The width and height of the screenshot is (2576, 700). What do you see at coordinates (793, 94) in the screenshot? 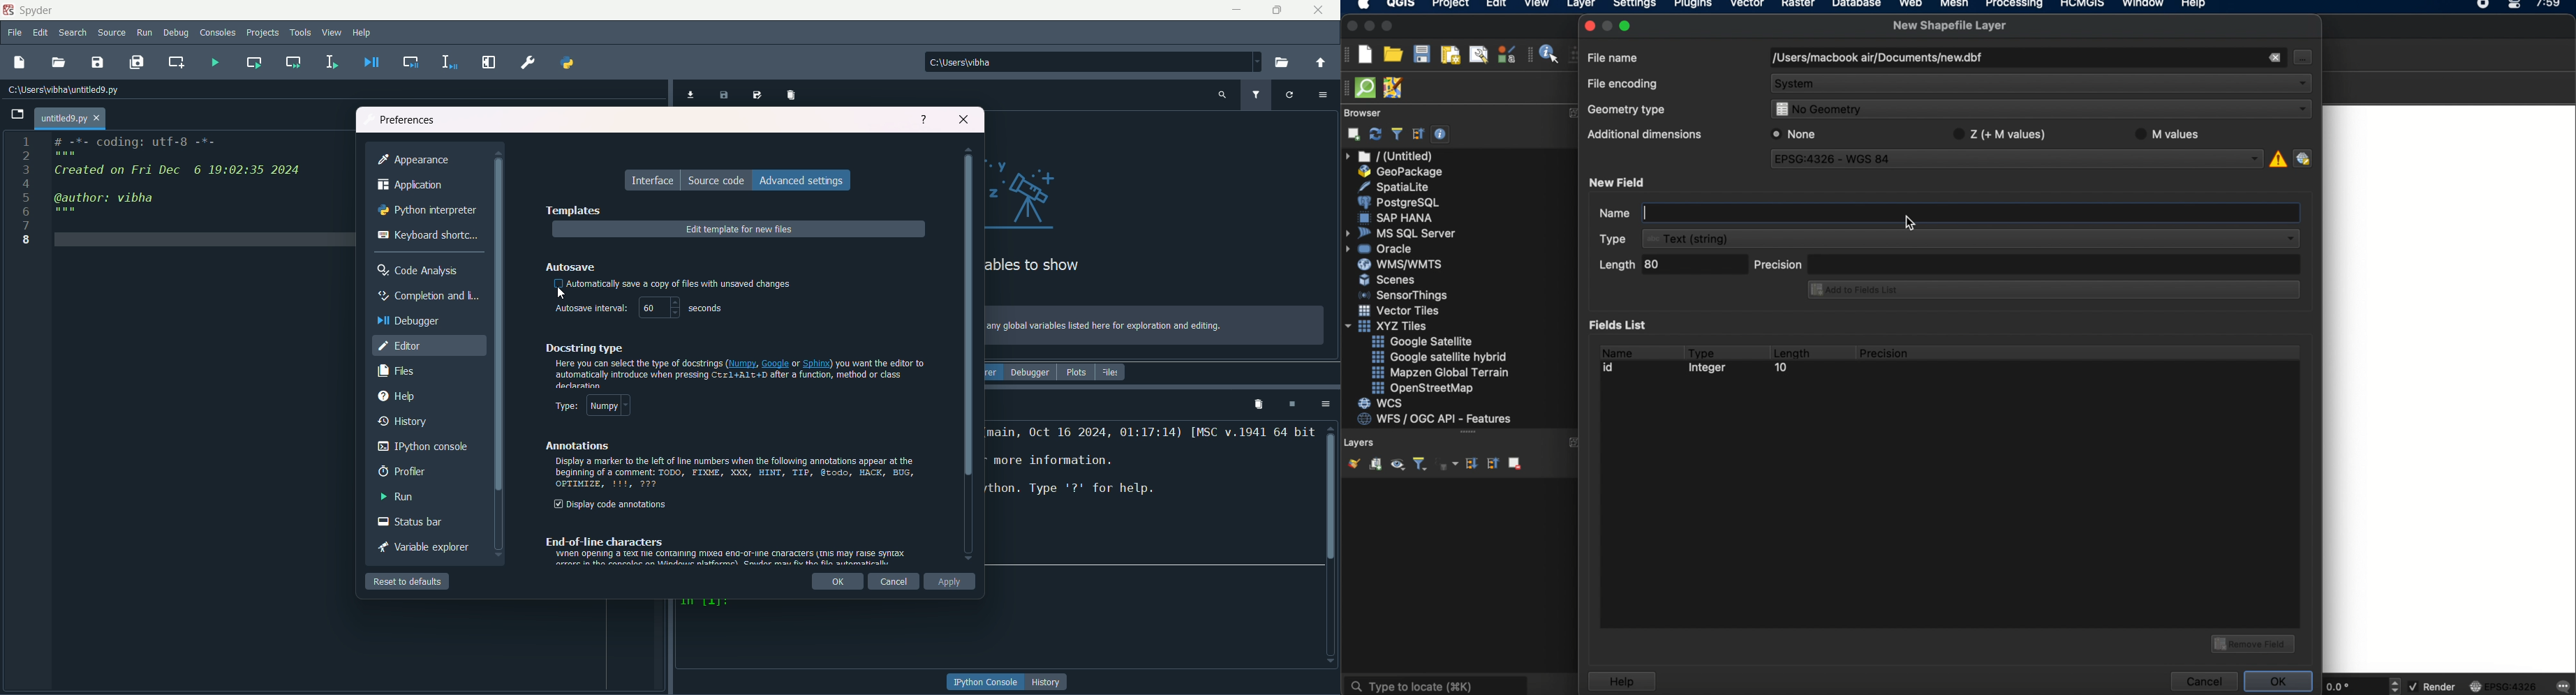
I see `remove all variables` at bounding box center [793, 94].